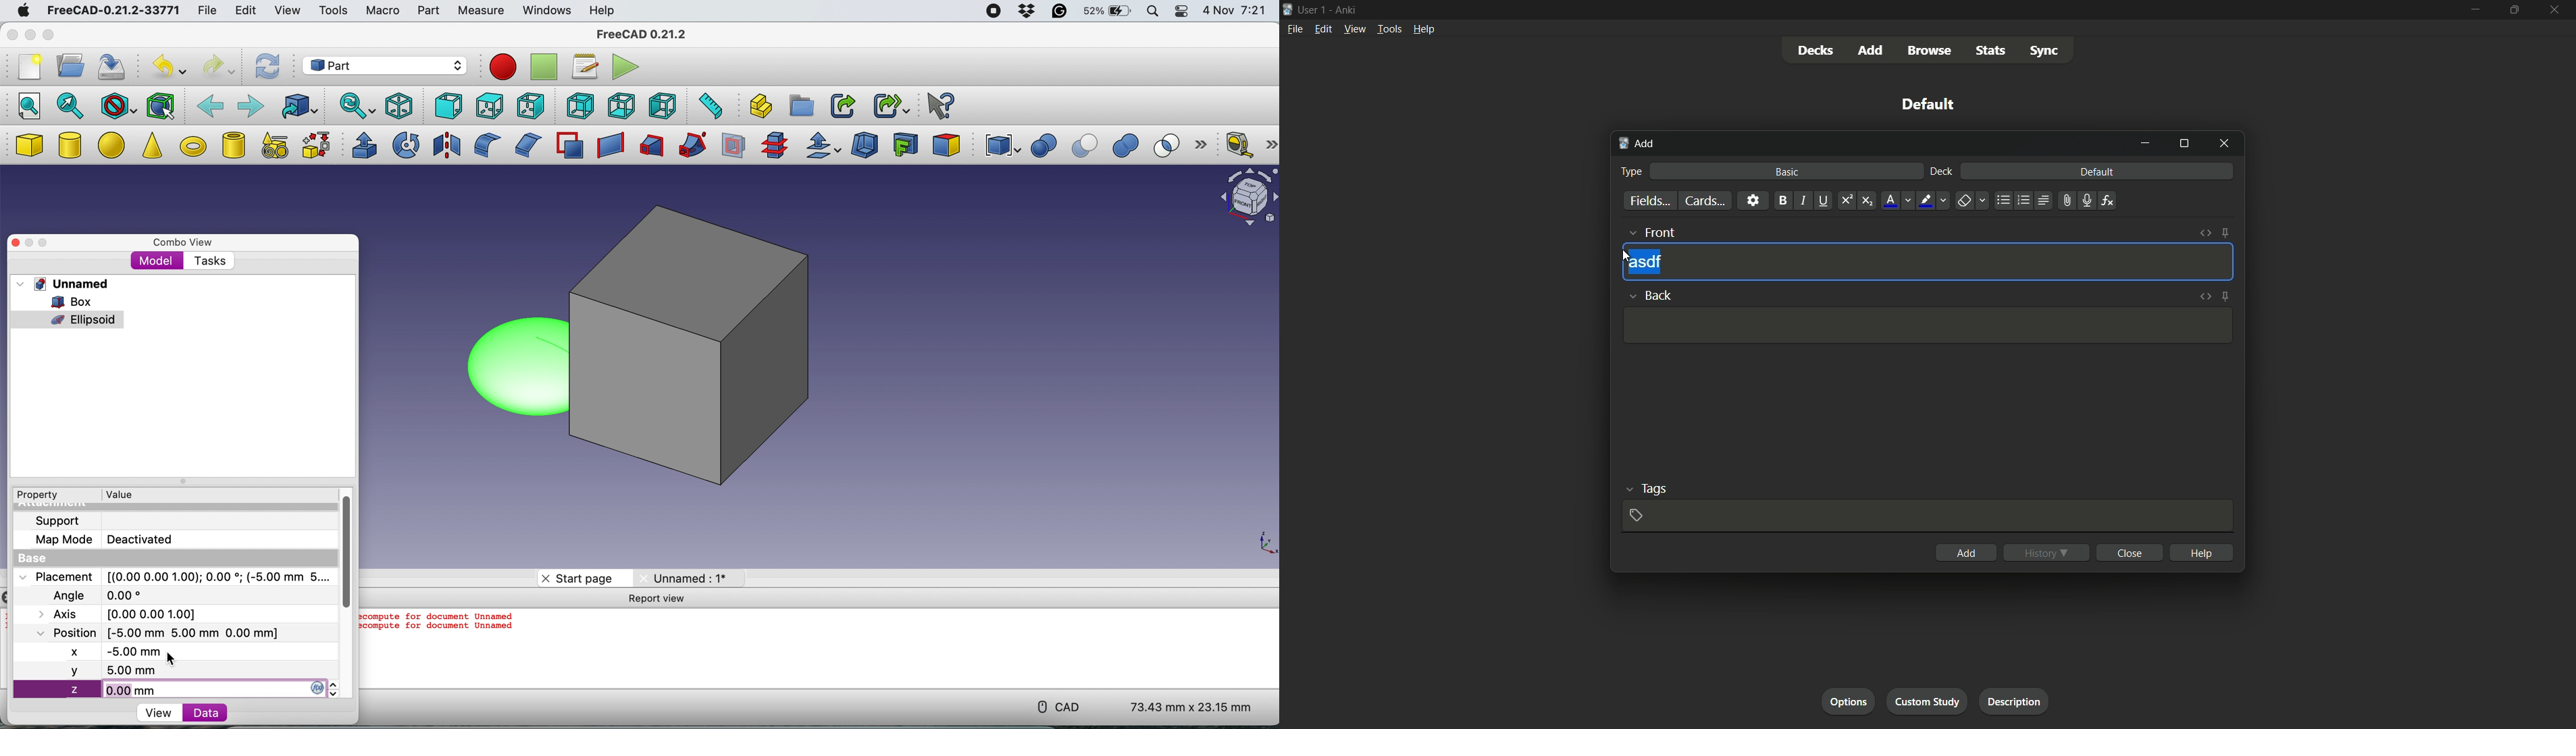 This screenshot has width=2576, height=756. I want to click on basic, so click(1788, 171).